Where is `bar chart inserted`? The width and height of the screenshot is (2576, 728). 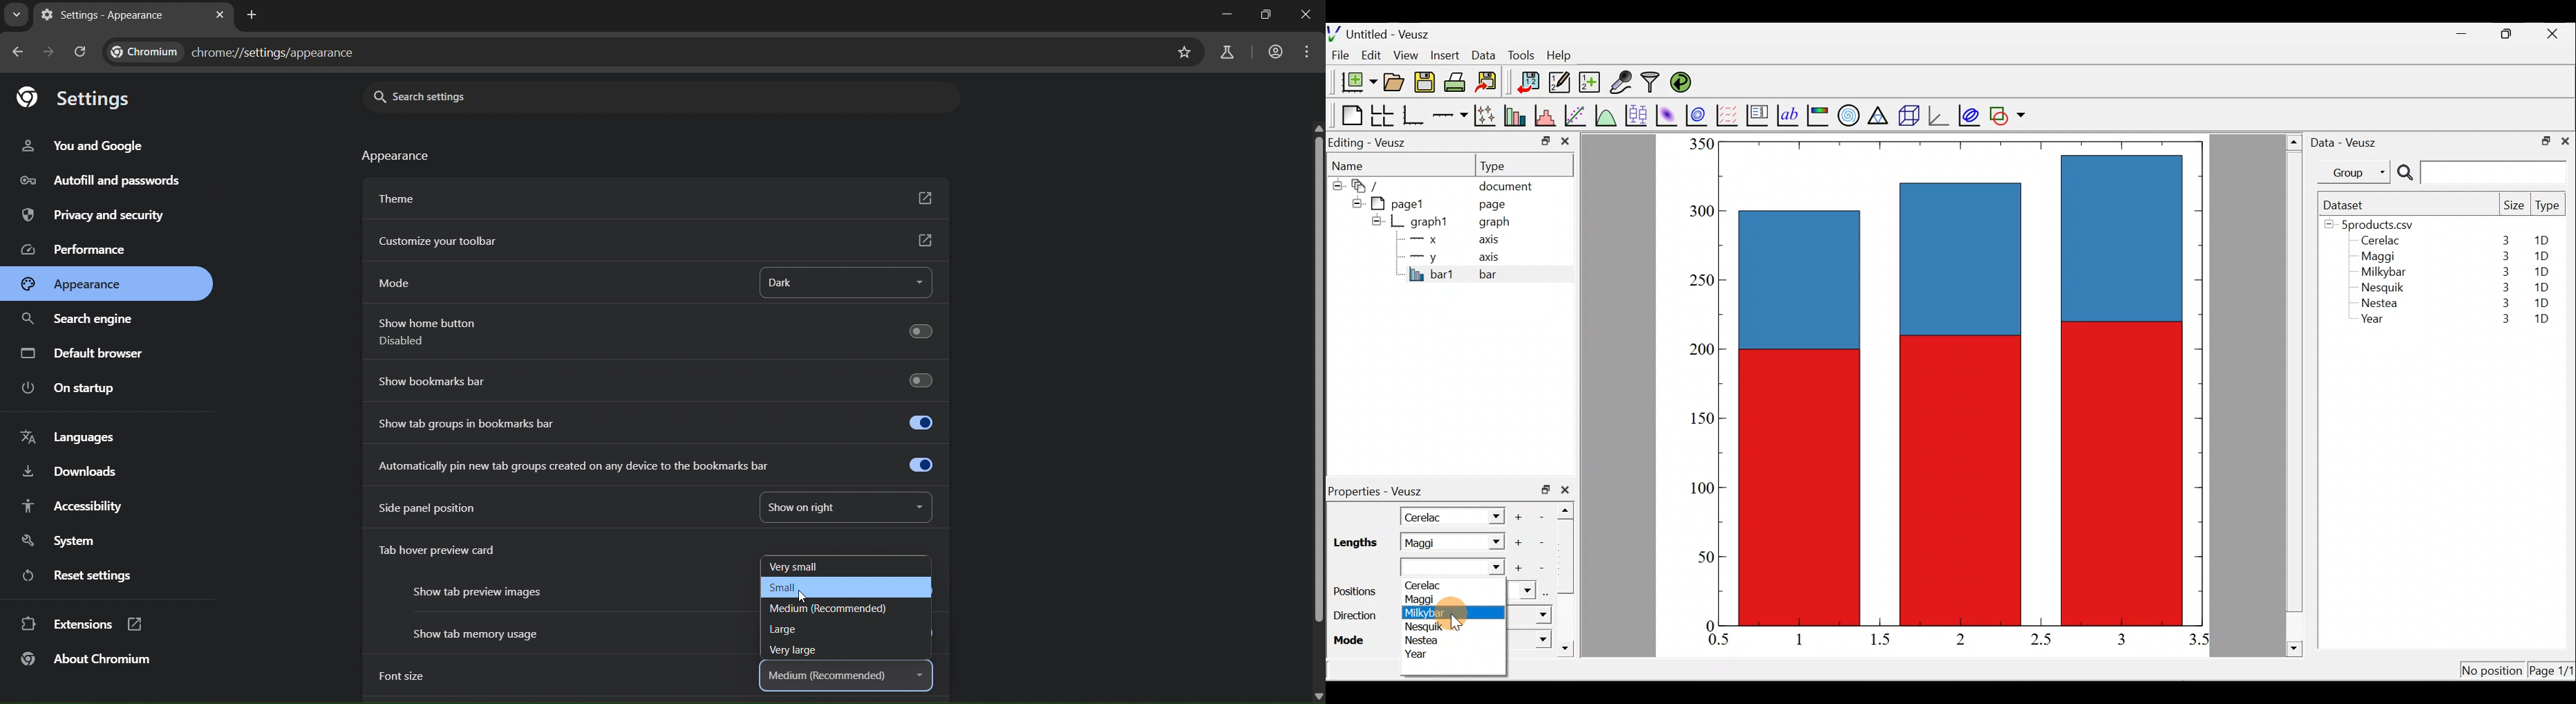
bar chart inserted is located at coordinates (1962, 382).